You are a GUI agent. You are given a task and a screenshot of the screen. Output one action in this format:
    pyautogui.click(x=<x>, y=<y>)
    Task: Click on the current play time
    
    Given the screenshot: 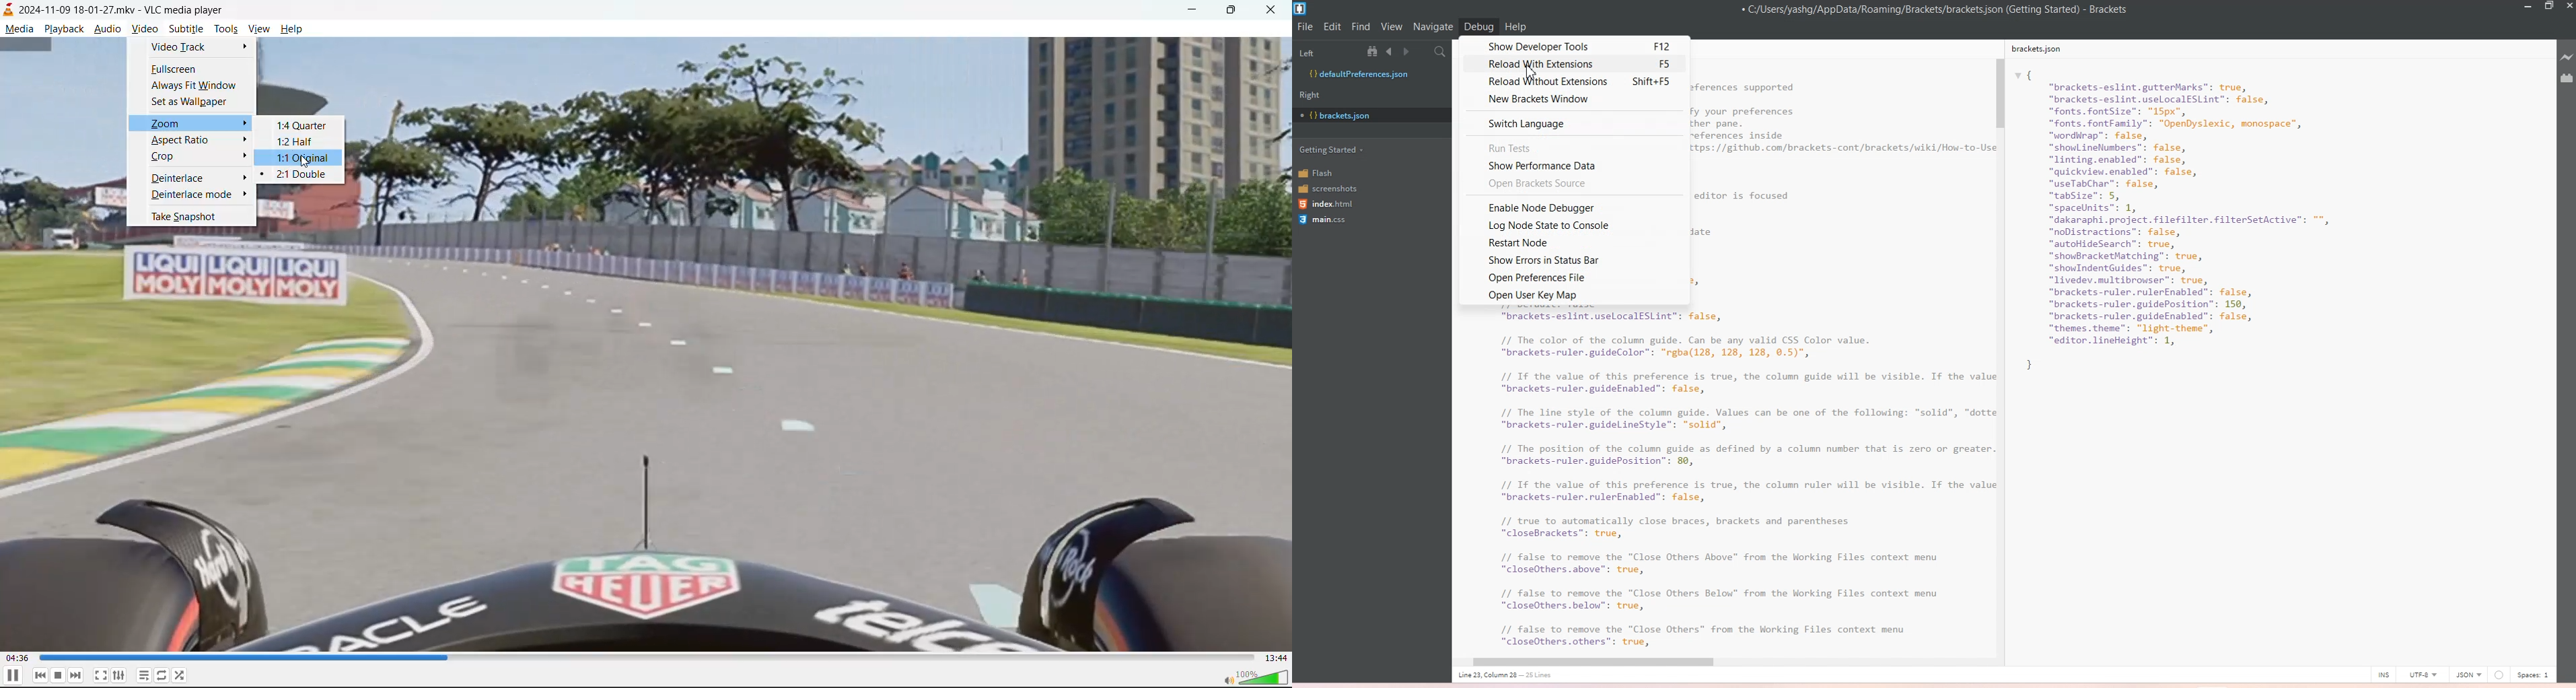 What is the action you would take?
    pyautogui.click(x=18, y=657)
    